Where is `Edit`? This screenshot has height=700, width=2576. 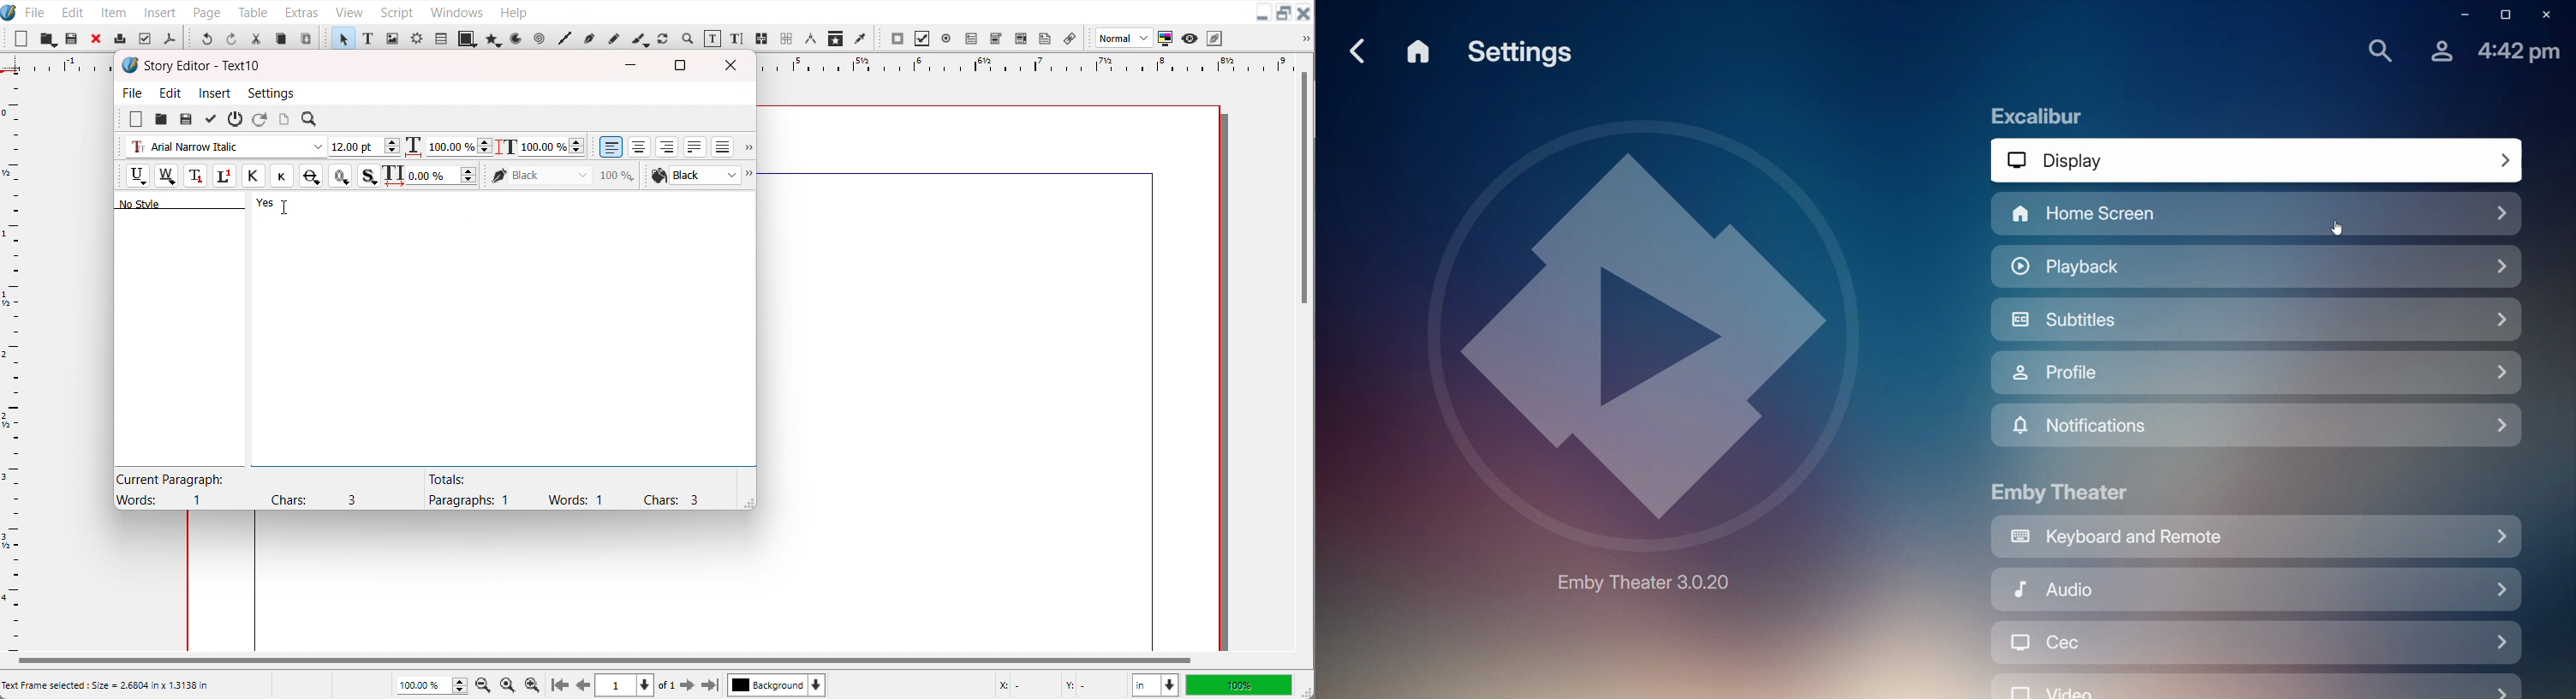
Edit is located at coordinates (70, 11).